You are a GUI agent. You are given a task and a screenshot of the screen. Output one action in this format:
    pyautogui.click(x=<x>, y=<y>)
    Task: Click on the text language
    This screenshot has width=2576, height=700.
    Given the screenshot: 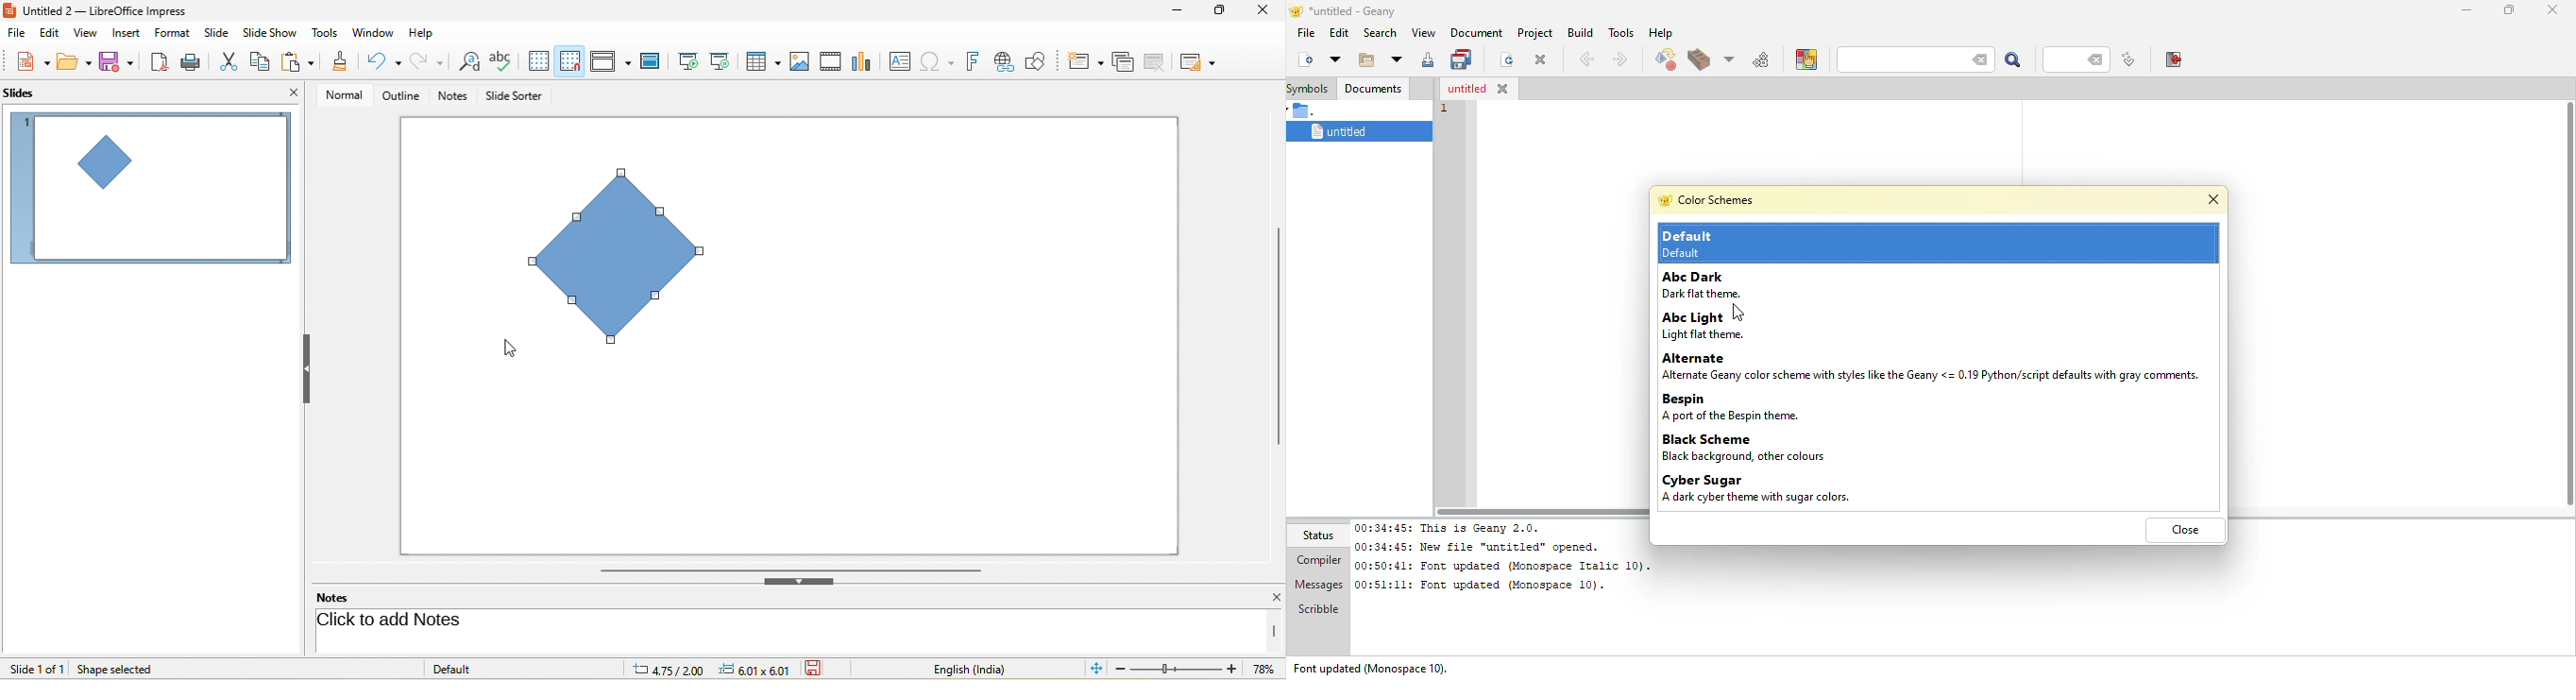 What is the action you would take?
    pyautogui.click(x=984, y=669)
    